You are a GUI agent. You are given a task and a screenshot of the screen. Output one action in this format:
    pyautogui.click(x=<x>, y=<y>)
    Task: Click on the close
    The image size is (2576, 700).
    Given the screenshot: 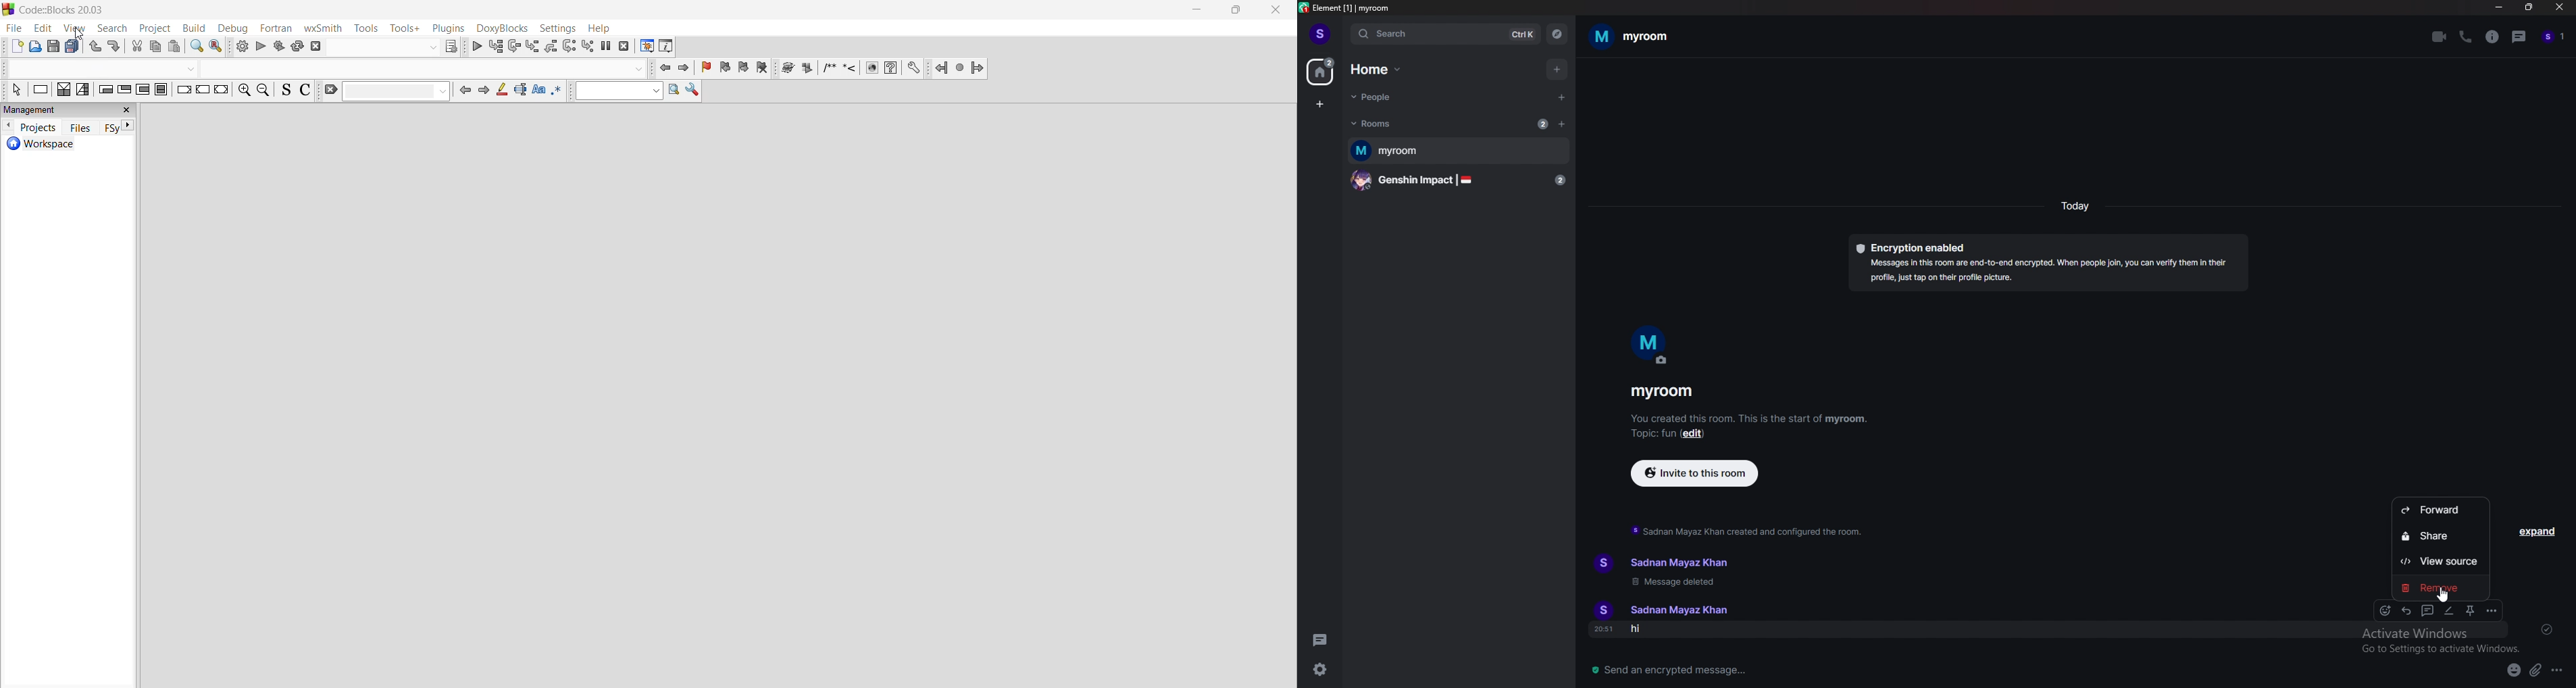 What is the action you would take?
    pyautogui.click(x=1278, y=9)
    